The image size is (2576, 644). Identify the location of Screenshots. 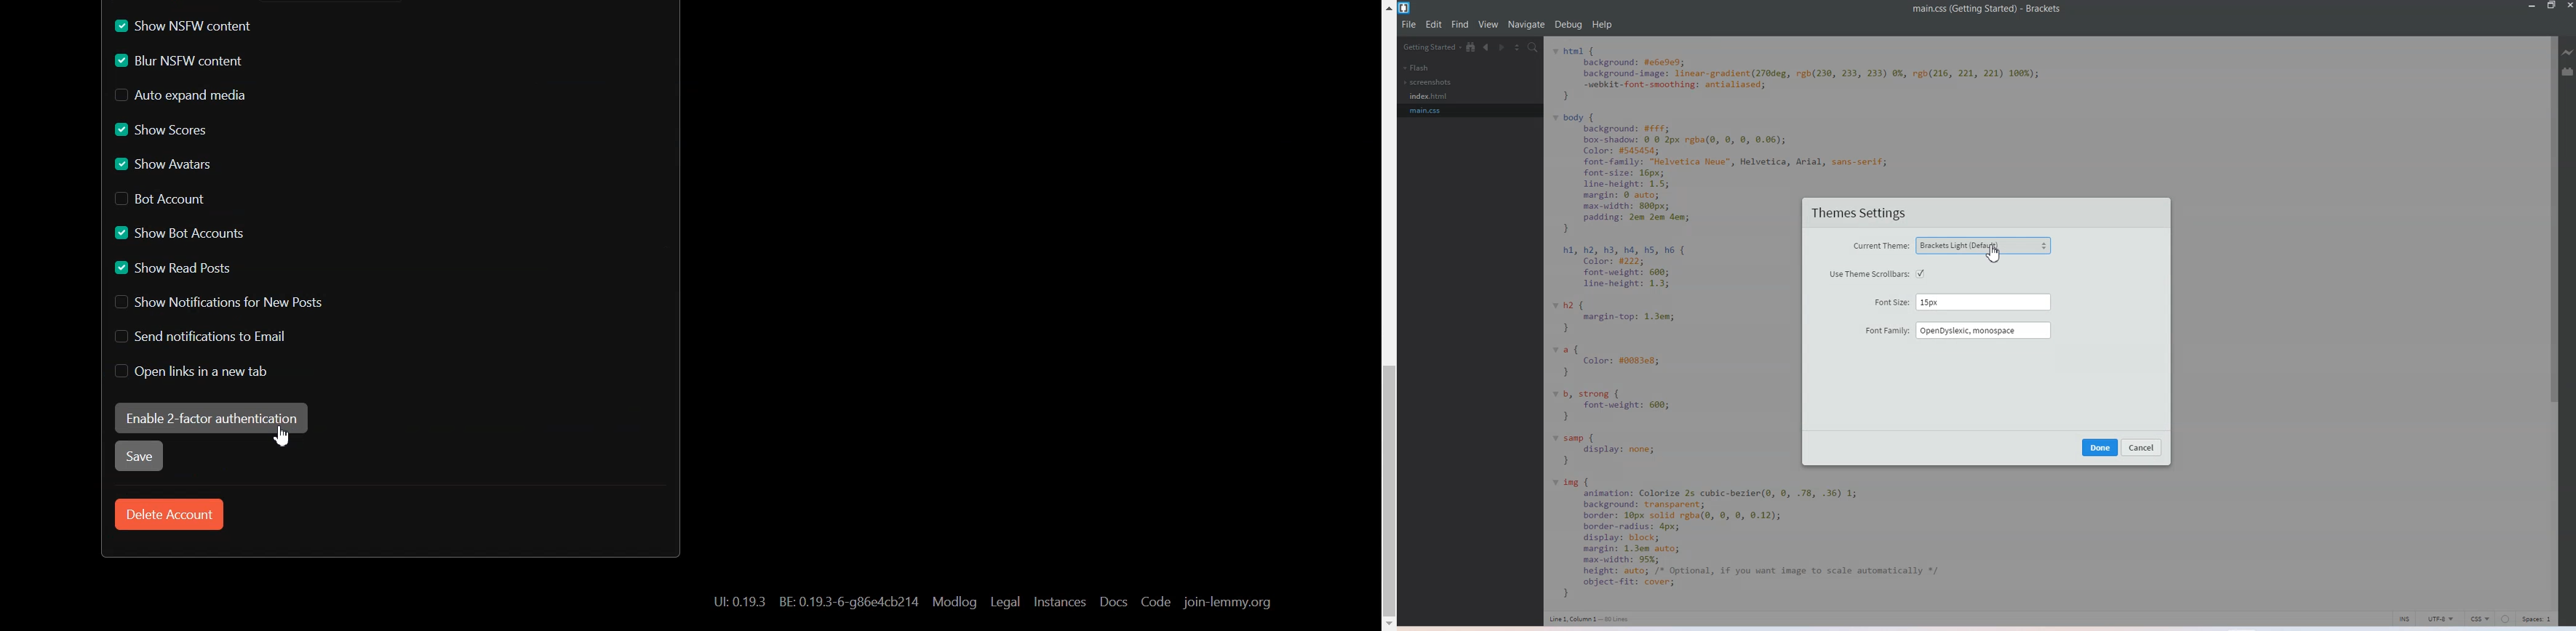
(1428, 82).